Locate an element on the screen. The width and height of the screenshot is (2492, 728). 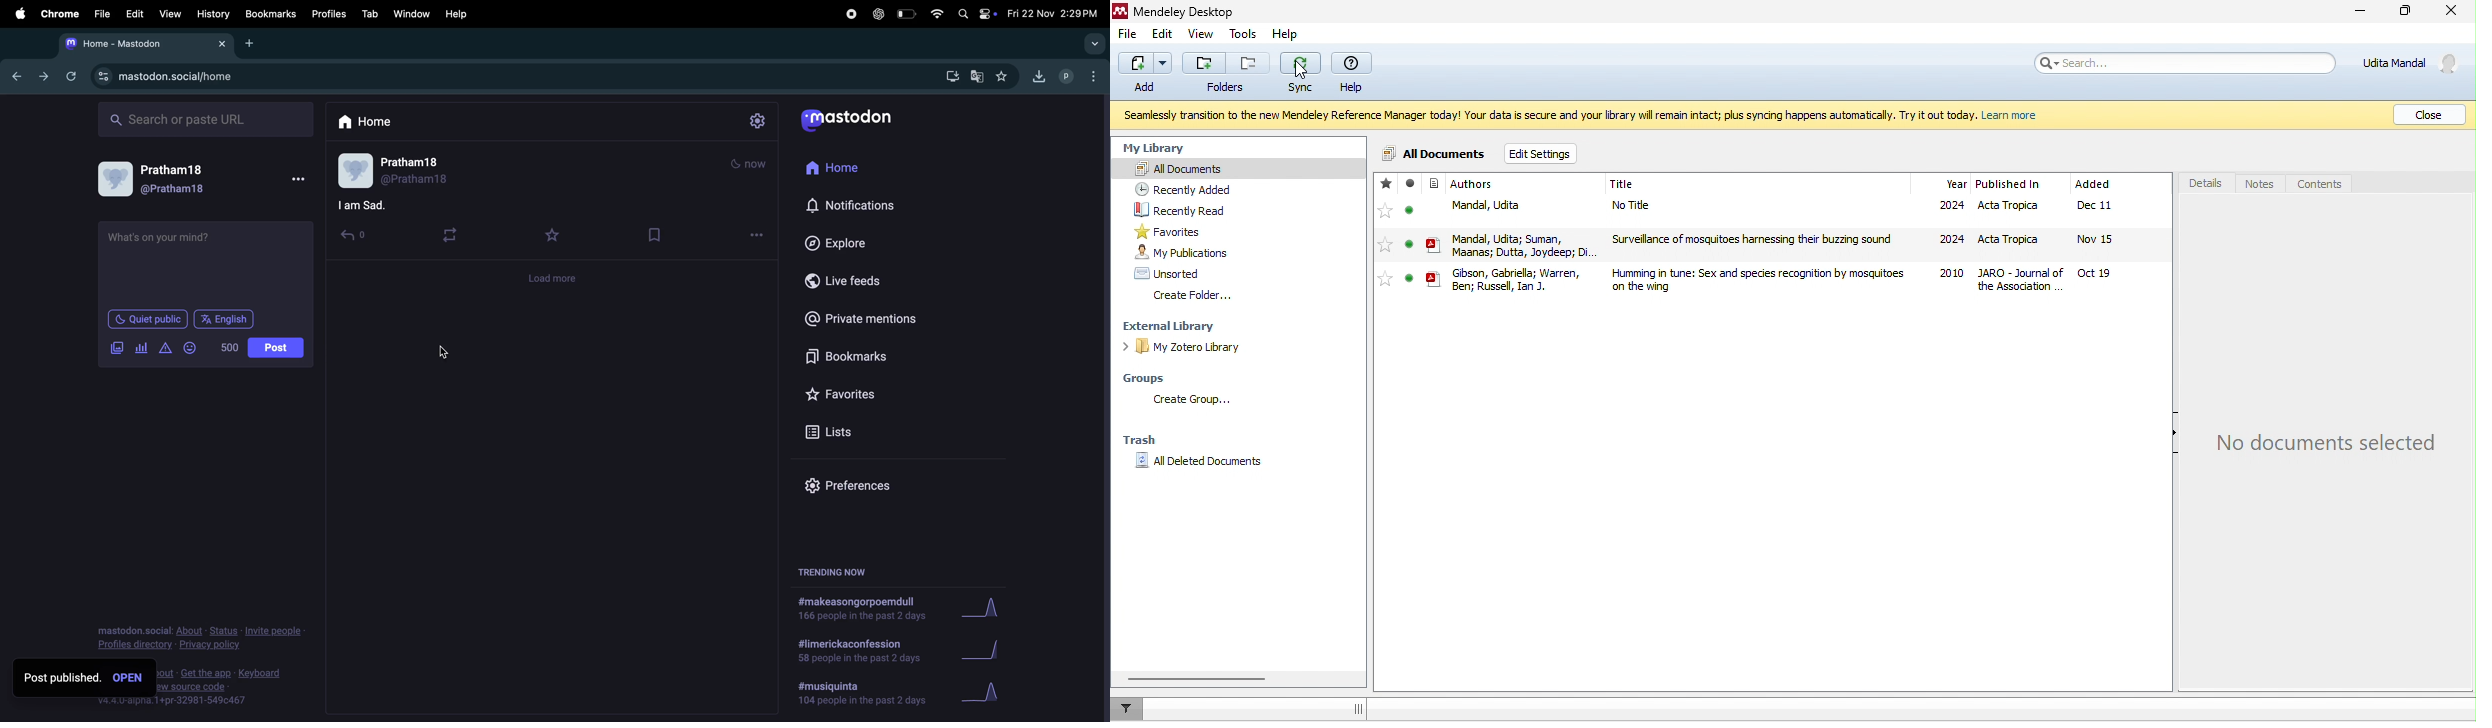
file is located at coordinates (1131, 34).